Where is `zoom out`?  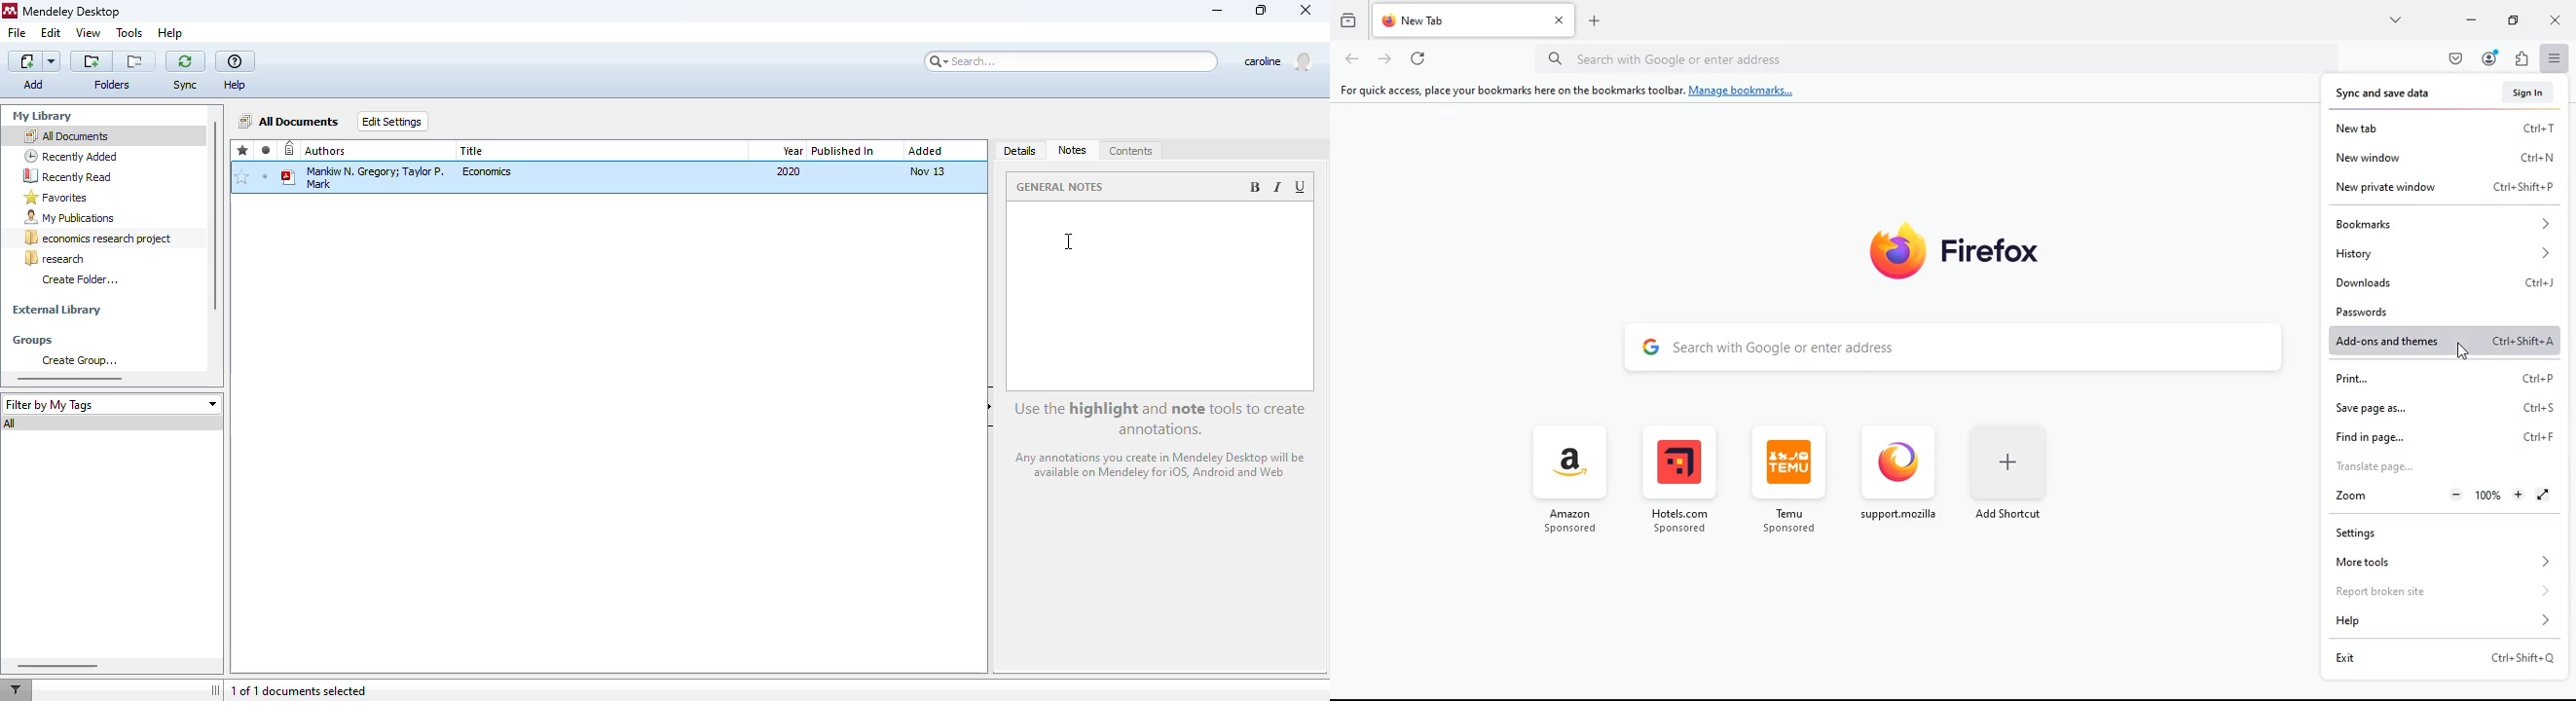 zoom out is located at coordinates (2457, 494).